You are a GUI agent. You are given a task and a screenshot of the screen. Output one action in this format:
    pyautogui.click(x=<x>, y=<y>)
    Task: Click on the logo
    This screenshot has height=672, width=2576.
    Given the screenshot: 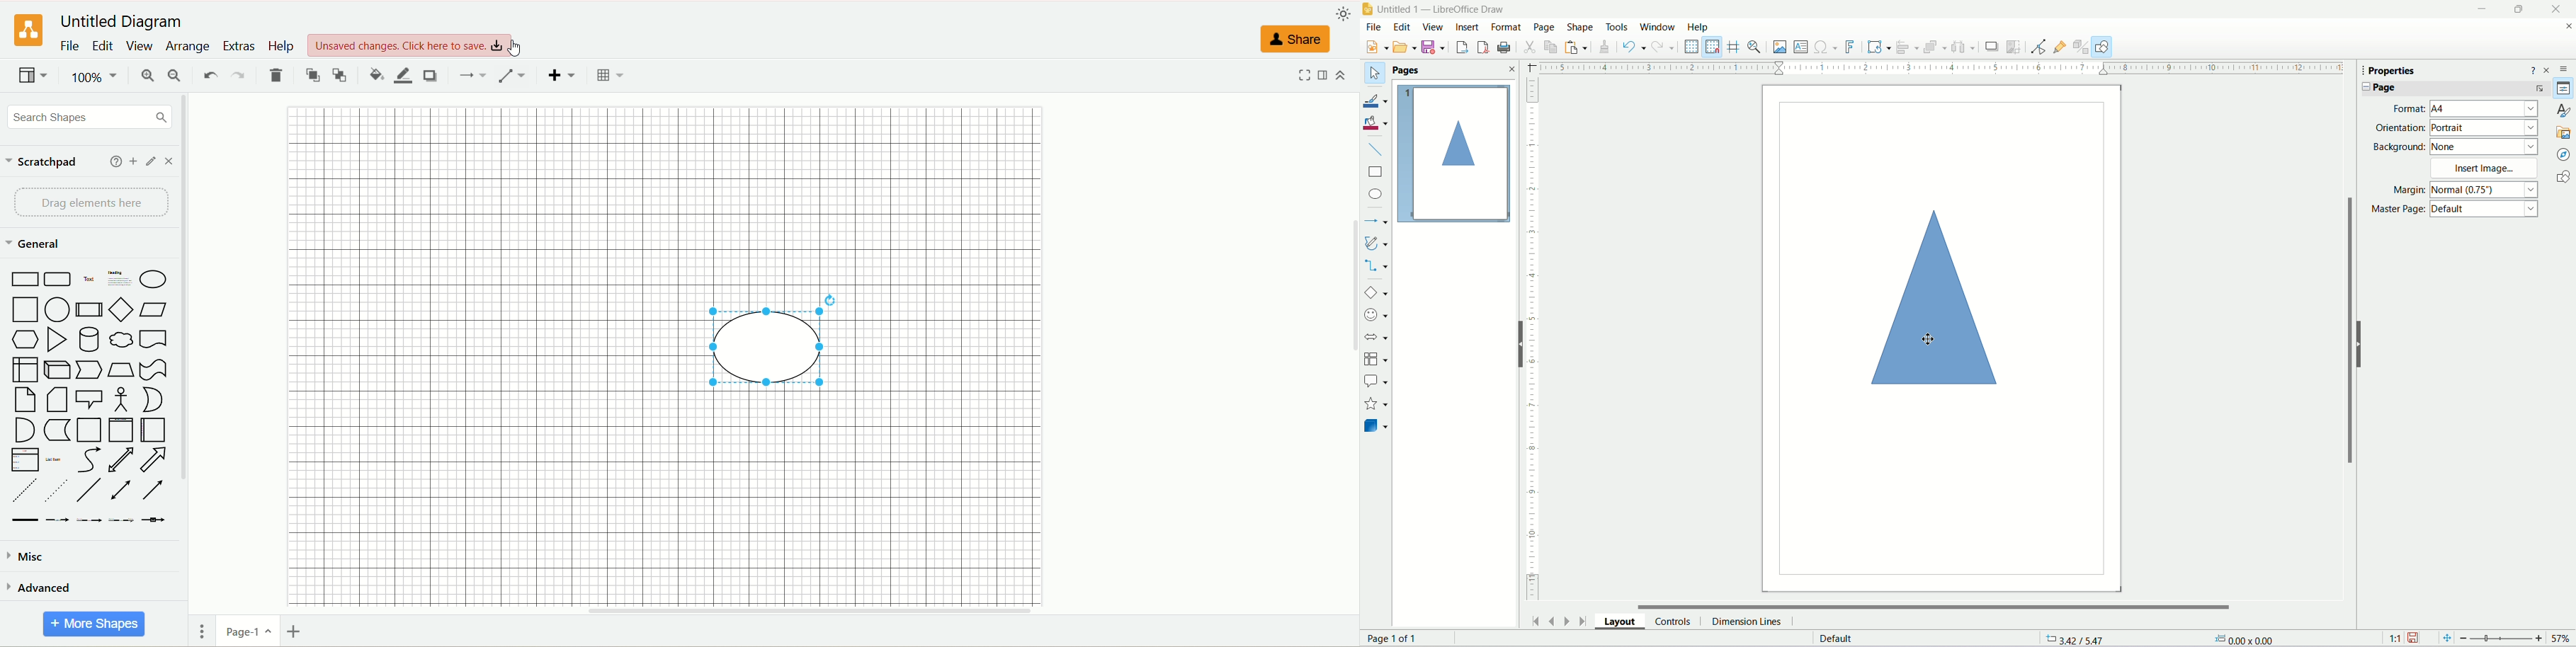 What is the action you would take?
    pyautogui.click(x=24, y=31)
    